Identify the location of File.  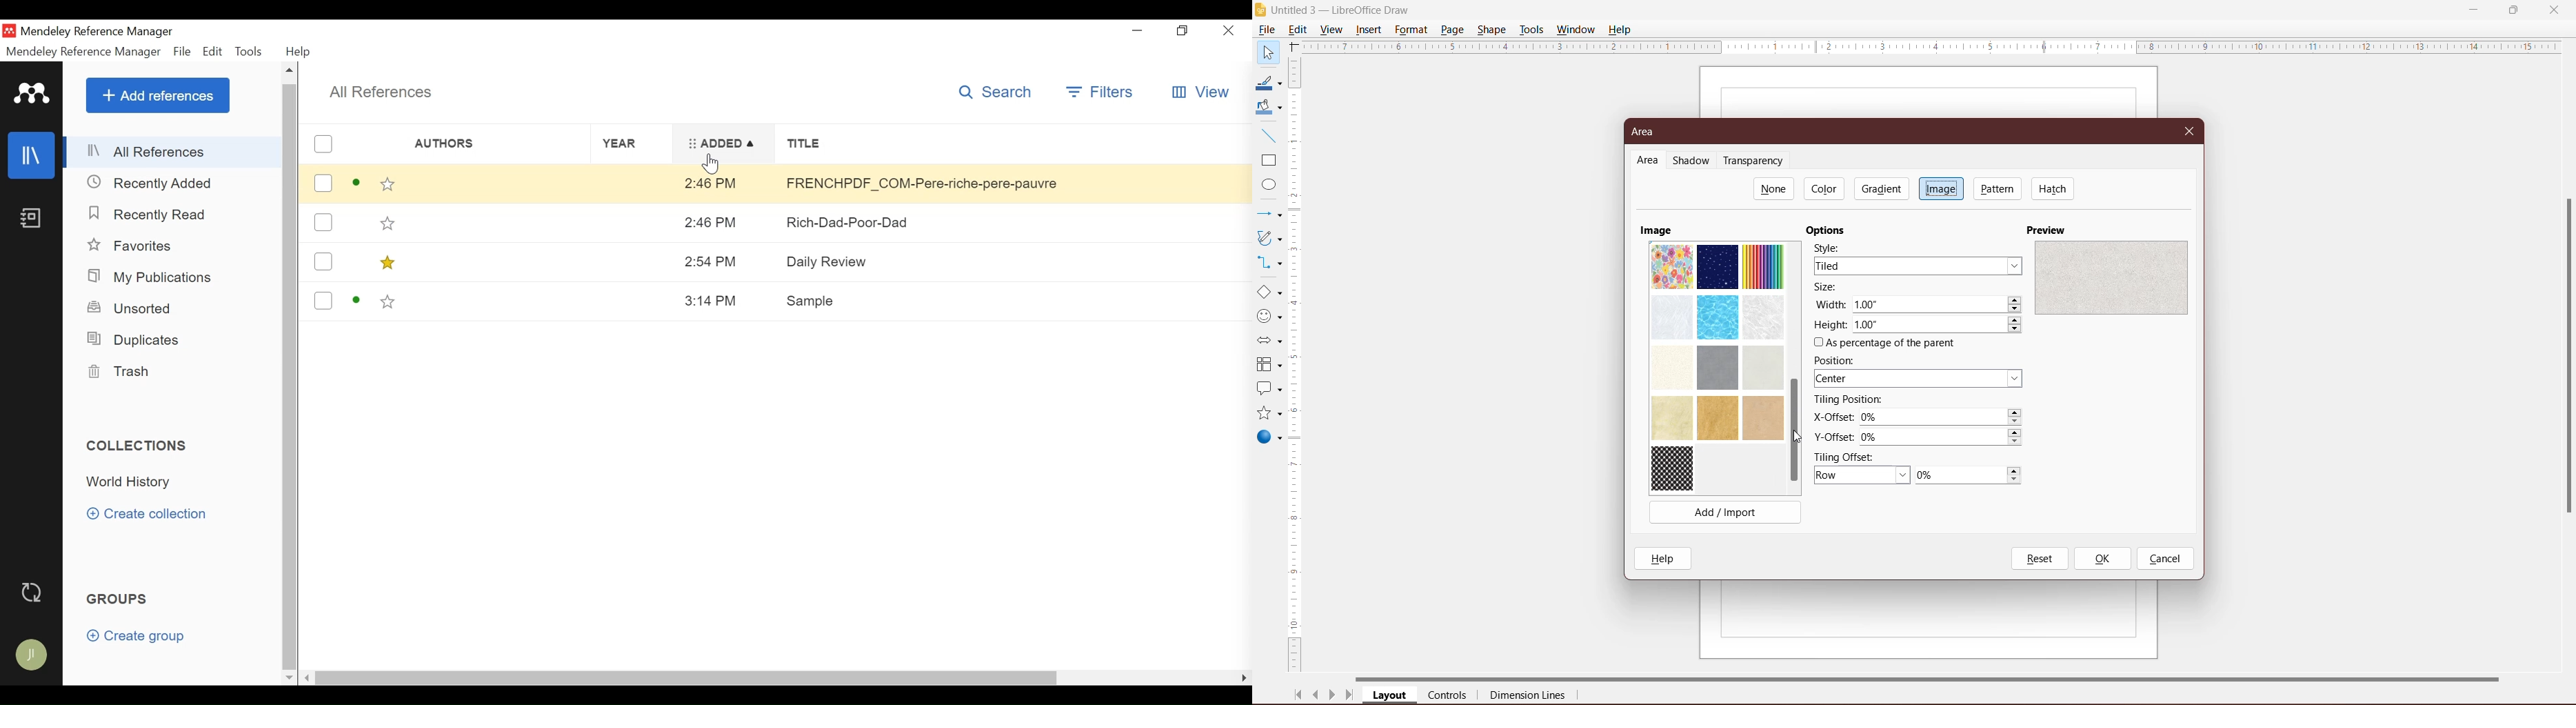
(1266, 30).